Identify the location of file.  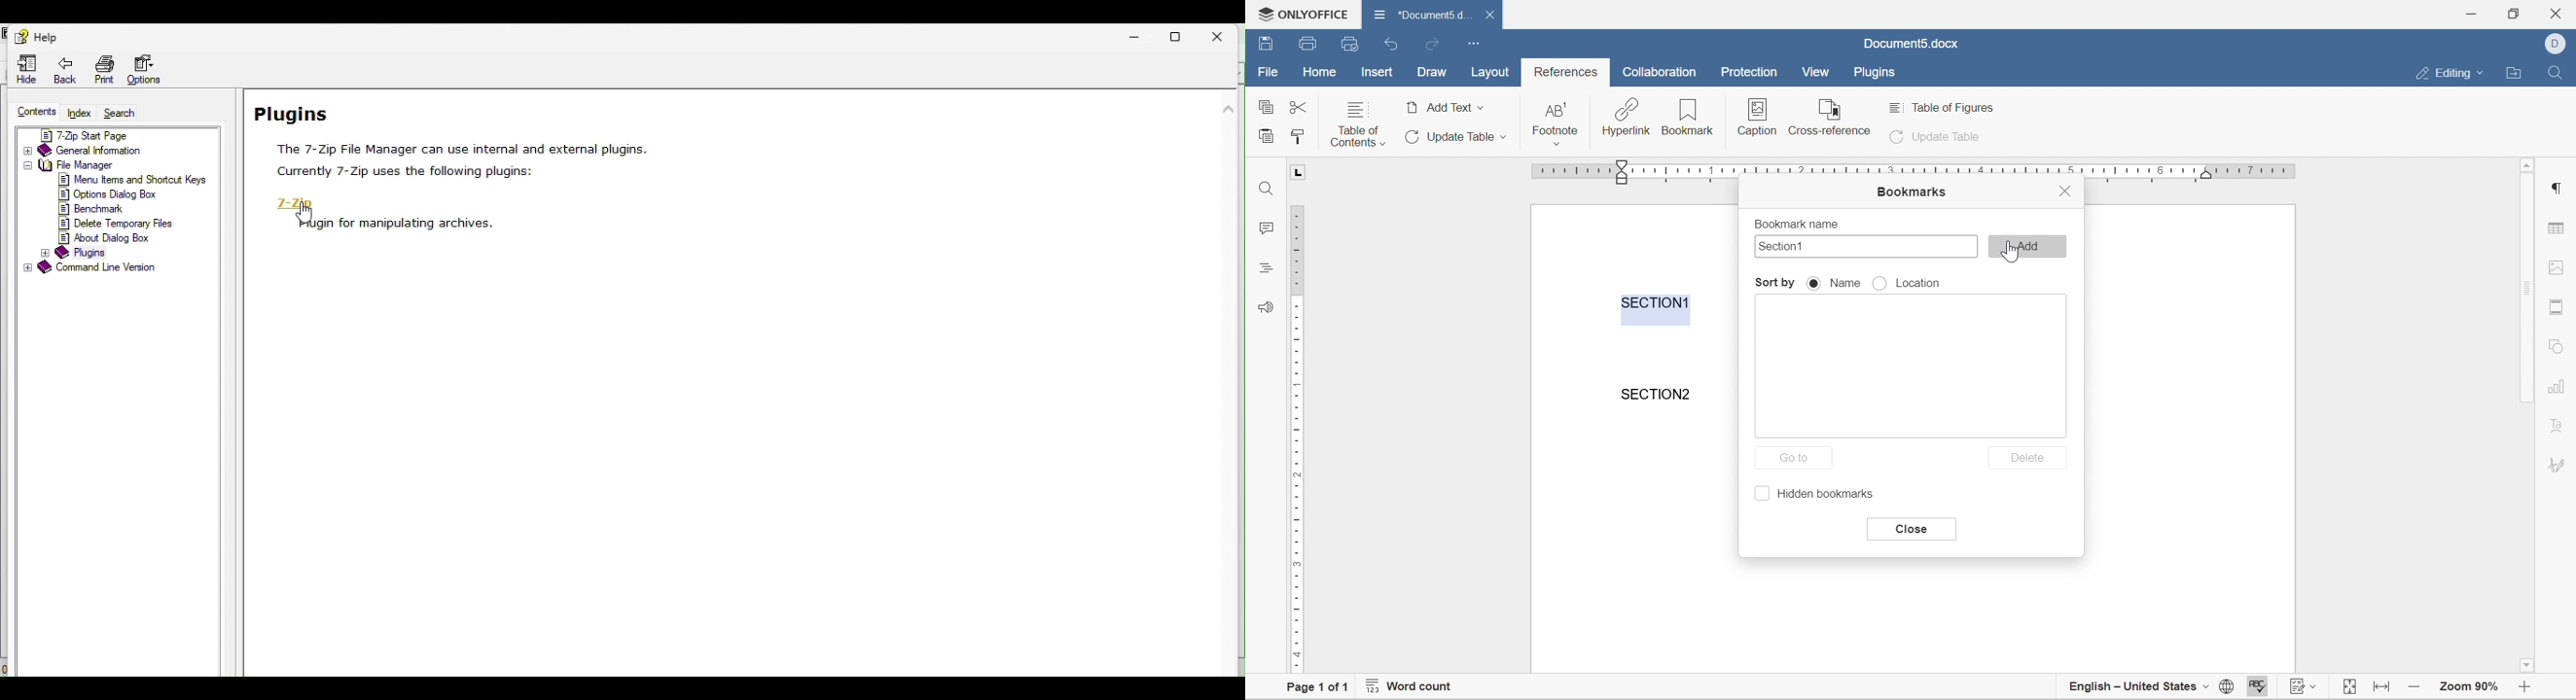
(1267, 72).